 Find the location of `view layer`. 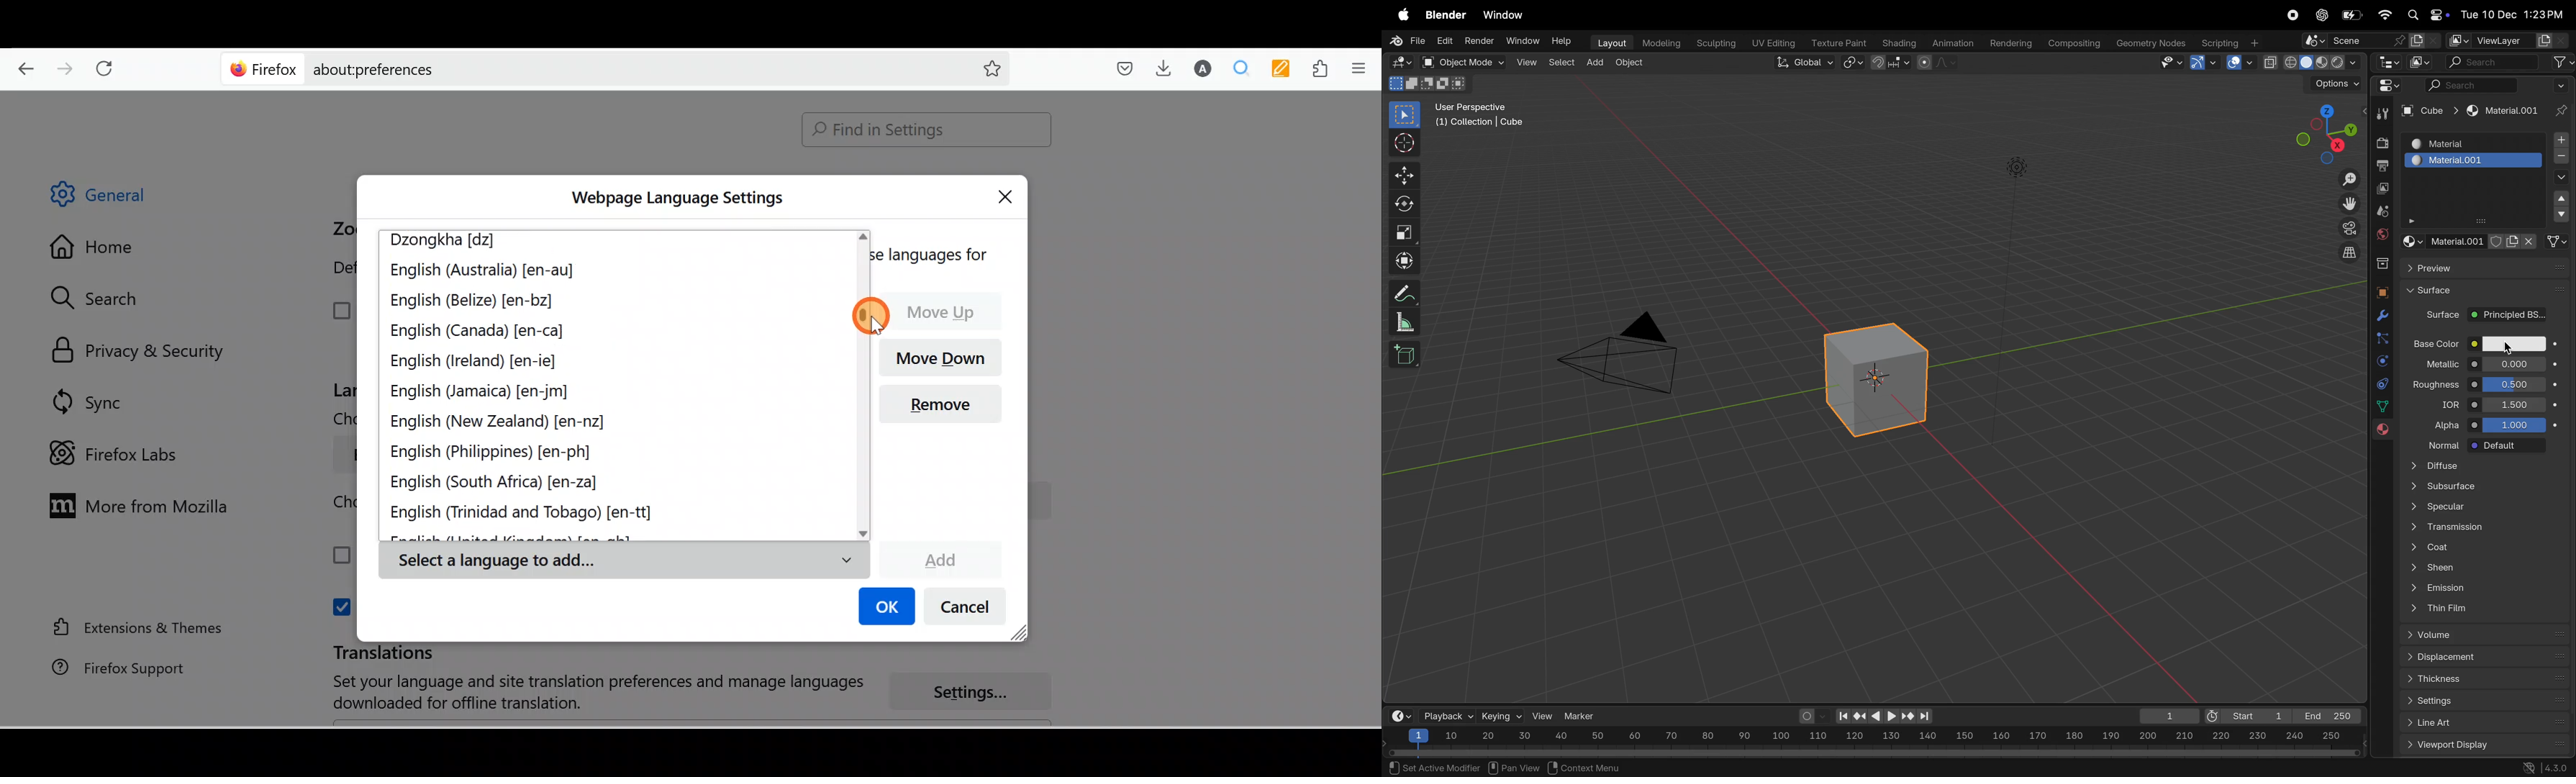

view layer is located at coordinates (2500, 38).